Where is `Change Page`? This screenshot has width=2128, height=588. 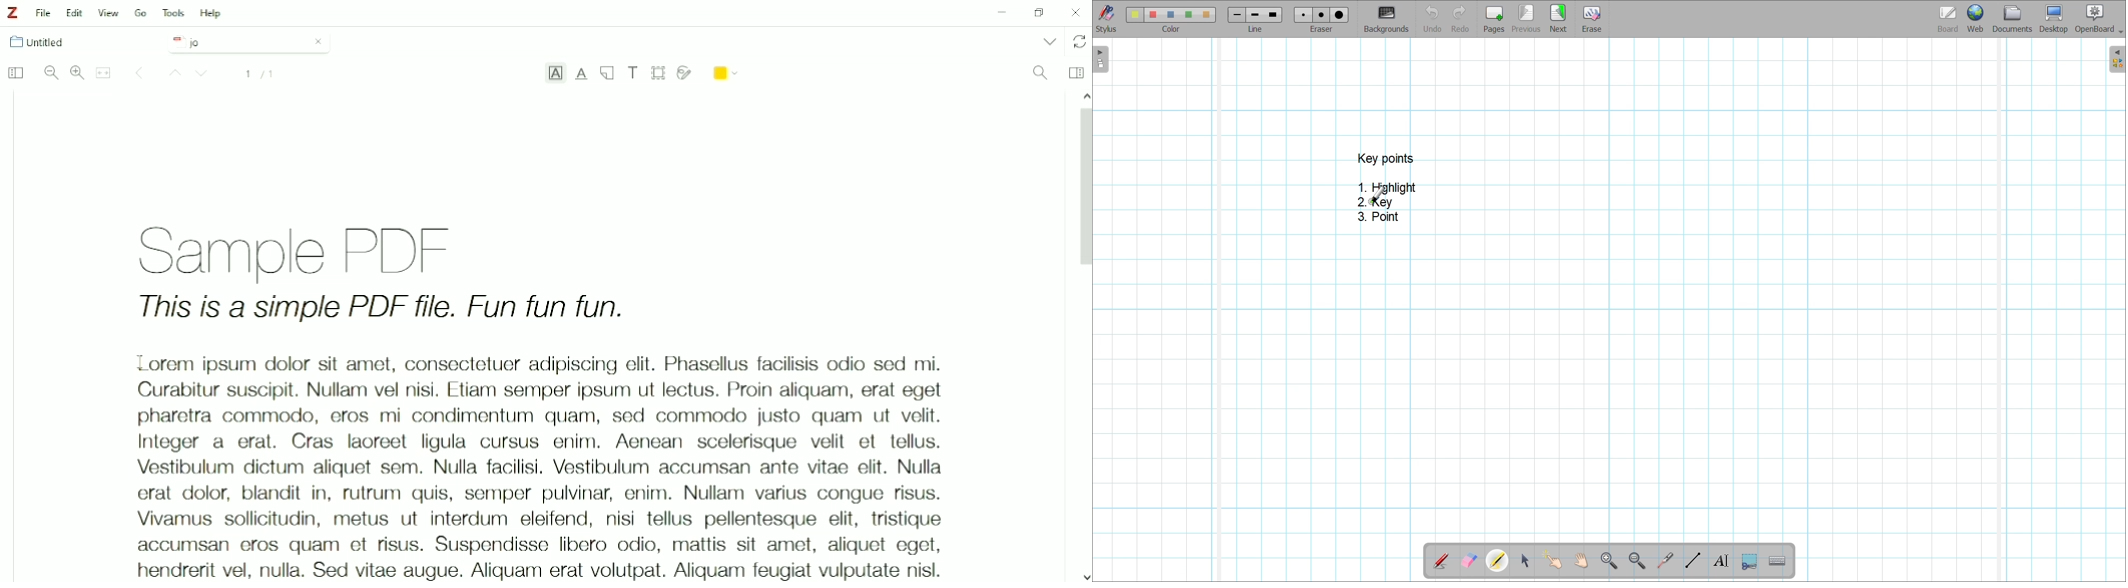
Change Page is located at coordinates (139, 74).